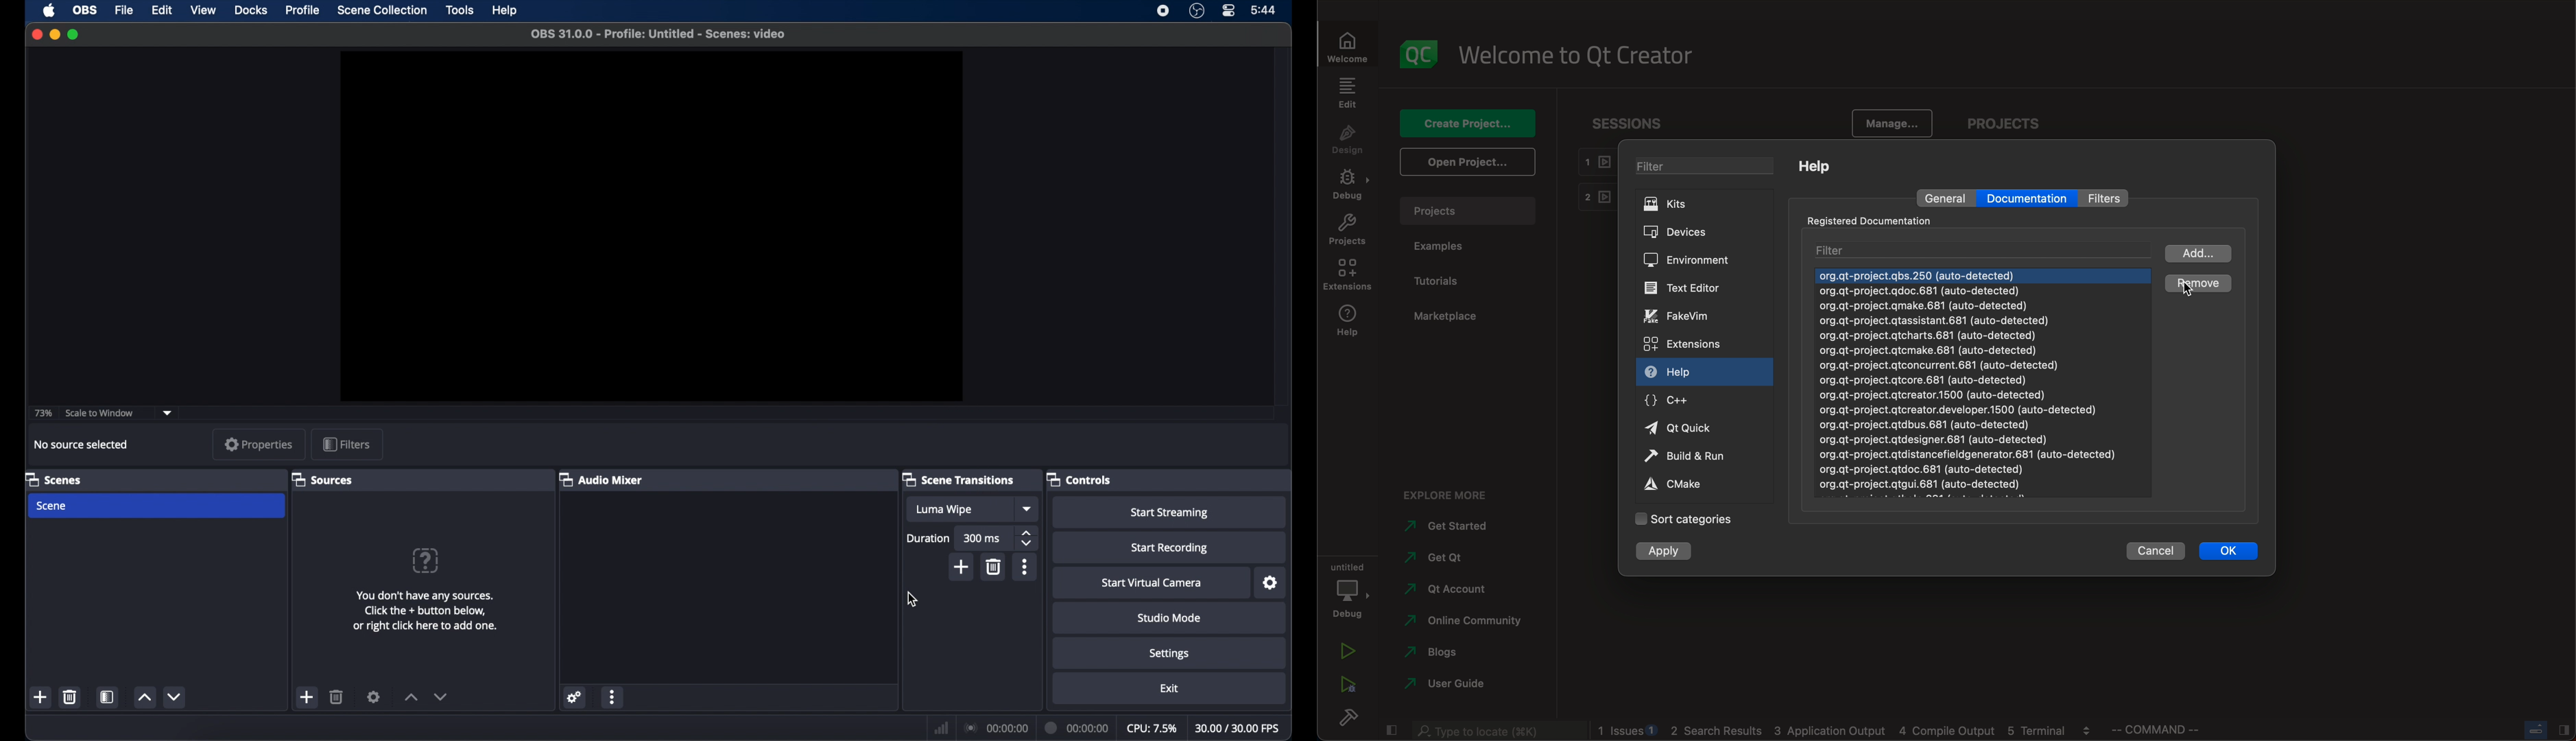 The height and width of the screenshot is (756, 2576). What do you see at coordinates (1162, 11) in the screenshot?
I see `screen recorder icon` at bounding box center [1162, 11].